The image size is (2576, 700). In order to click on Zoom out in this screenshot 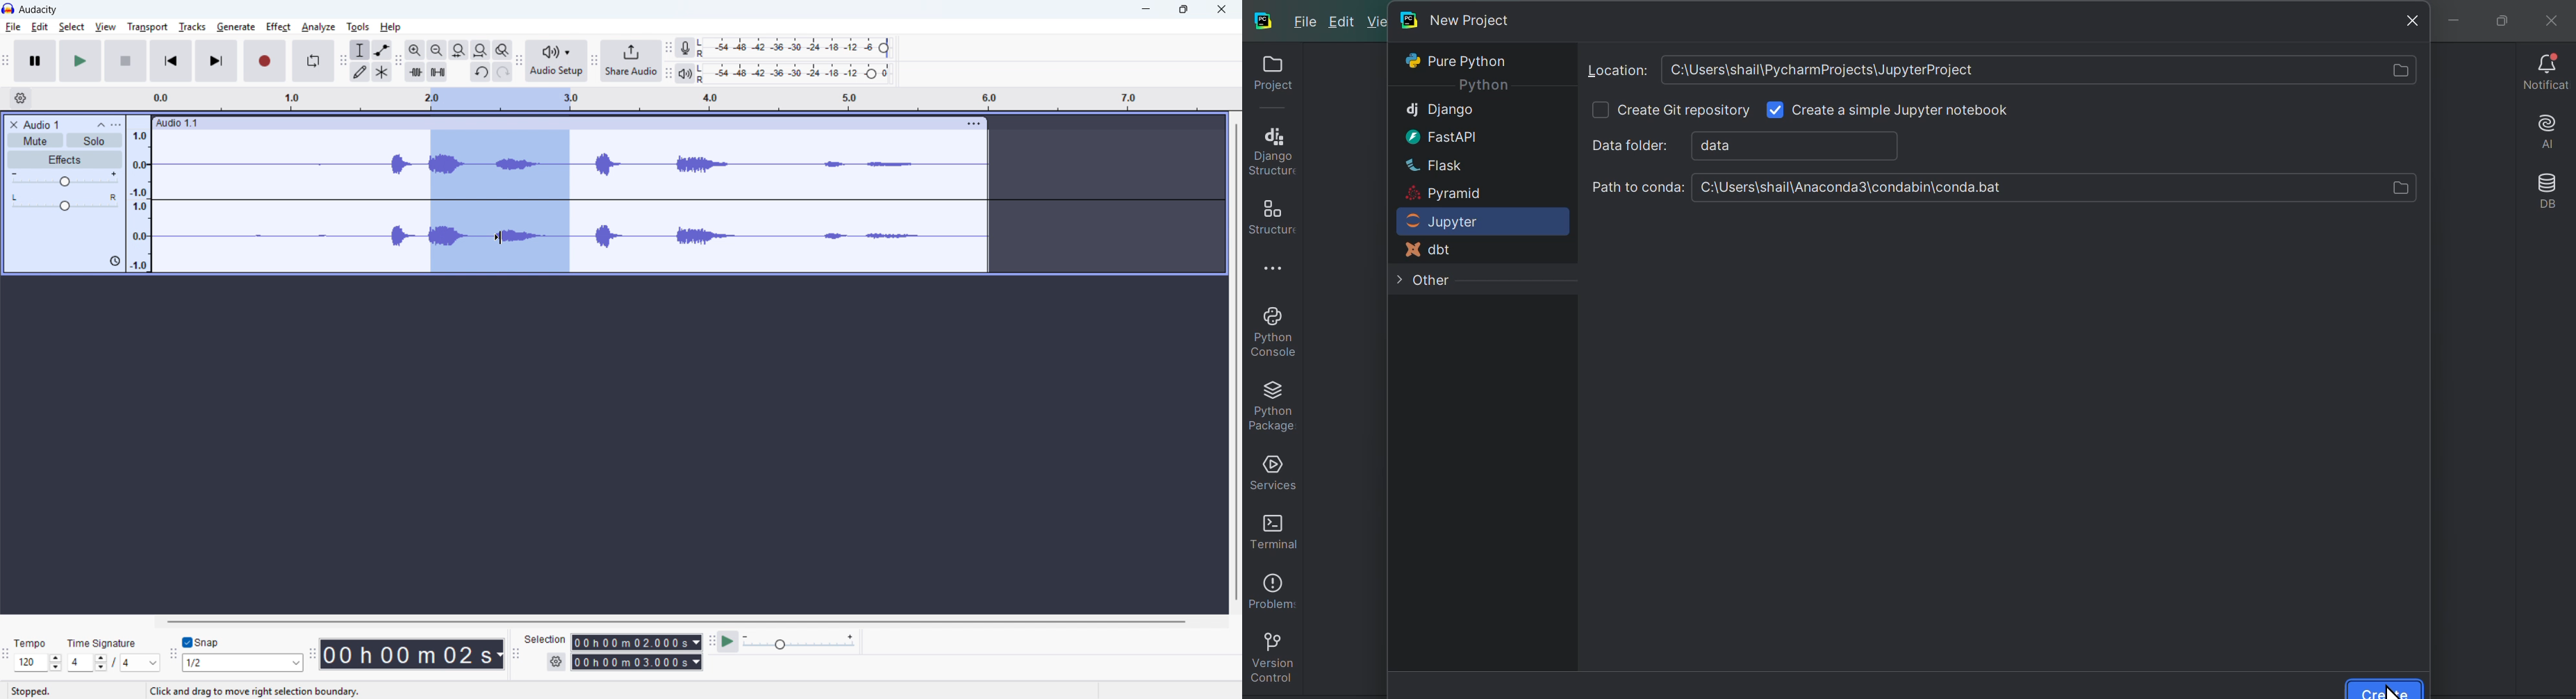, I will do `click(436, 50)`.